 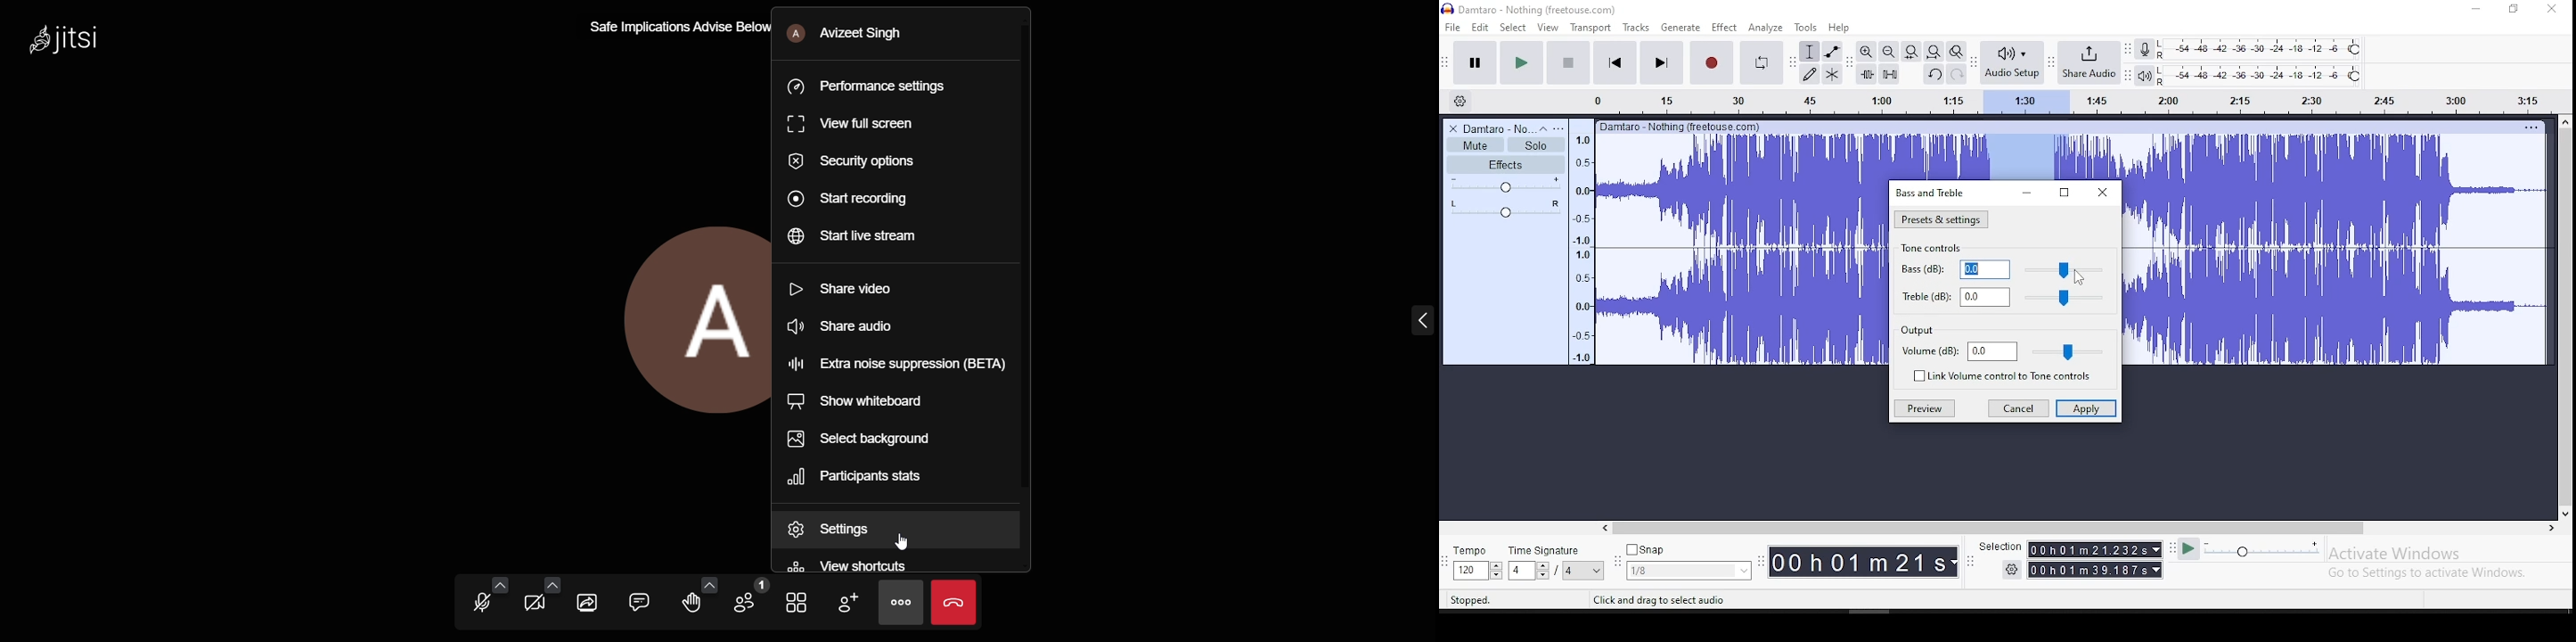 I want to click on 0.0, so click(x=1984, y=269).